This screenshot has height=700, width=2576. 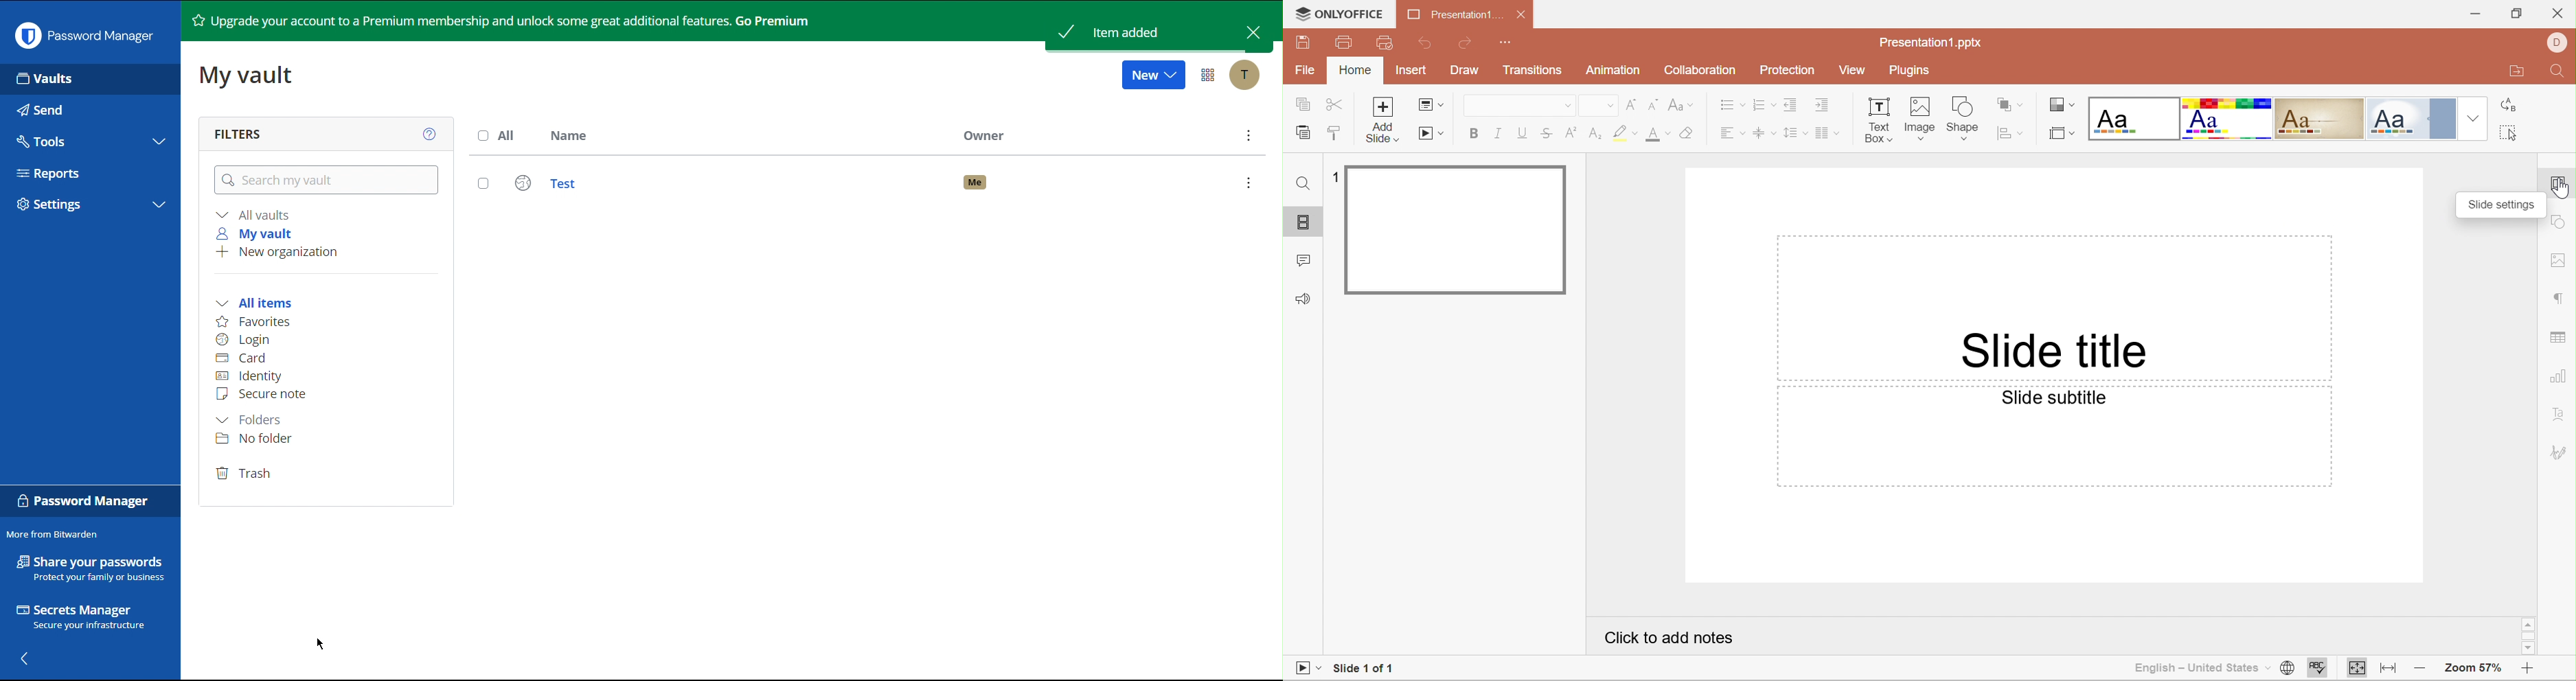 I want to click on Insert, so click(x=1410, y=71).